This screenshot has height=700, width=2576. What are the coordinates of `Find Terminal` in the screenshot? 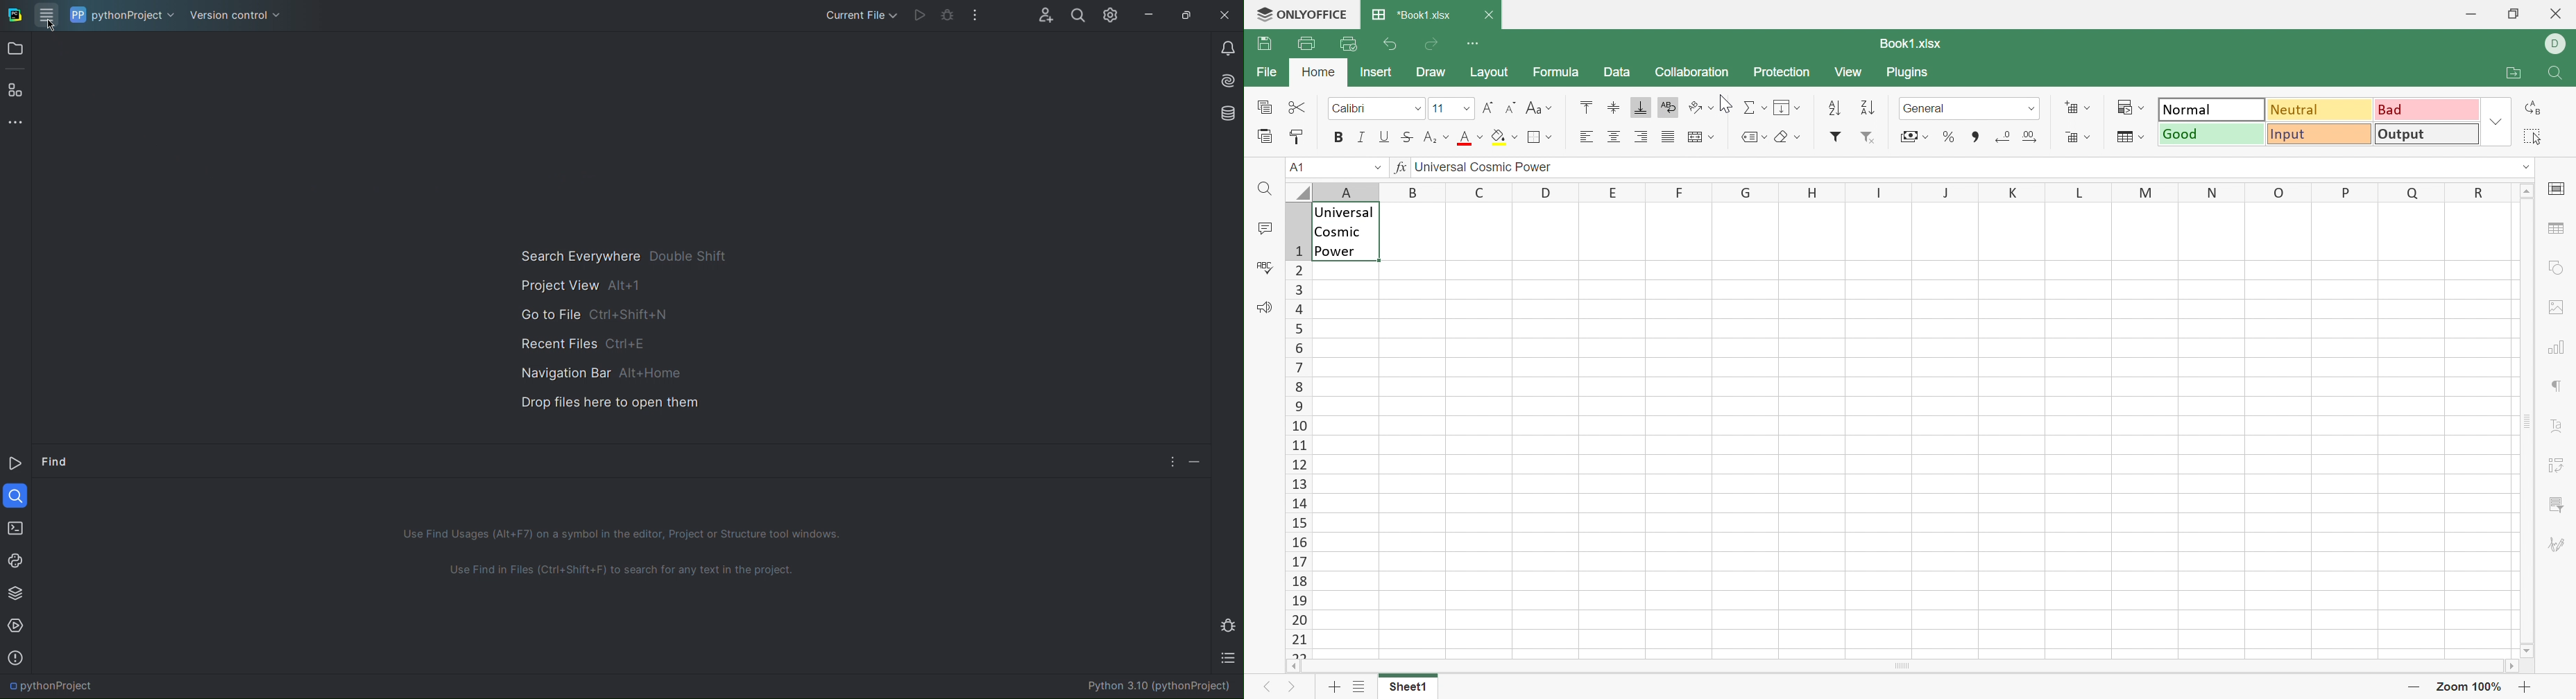 It's located at (624, 577).